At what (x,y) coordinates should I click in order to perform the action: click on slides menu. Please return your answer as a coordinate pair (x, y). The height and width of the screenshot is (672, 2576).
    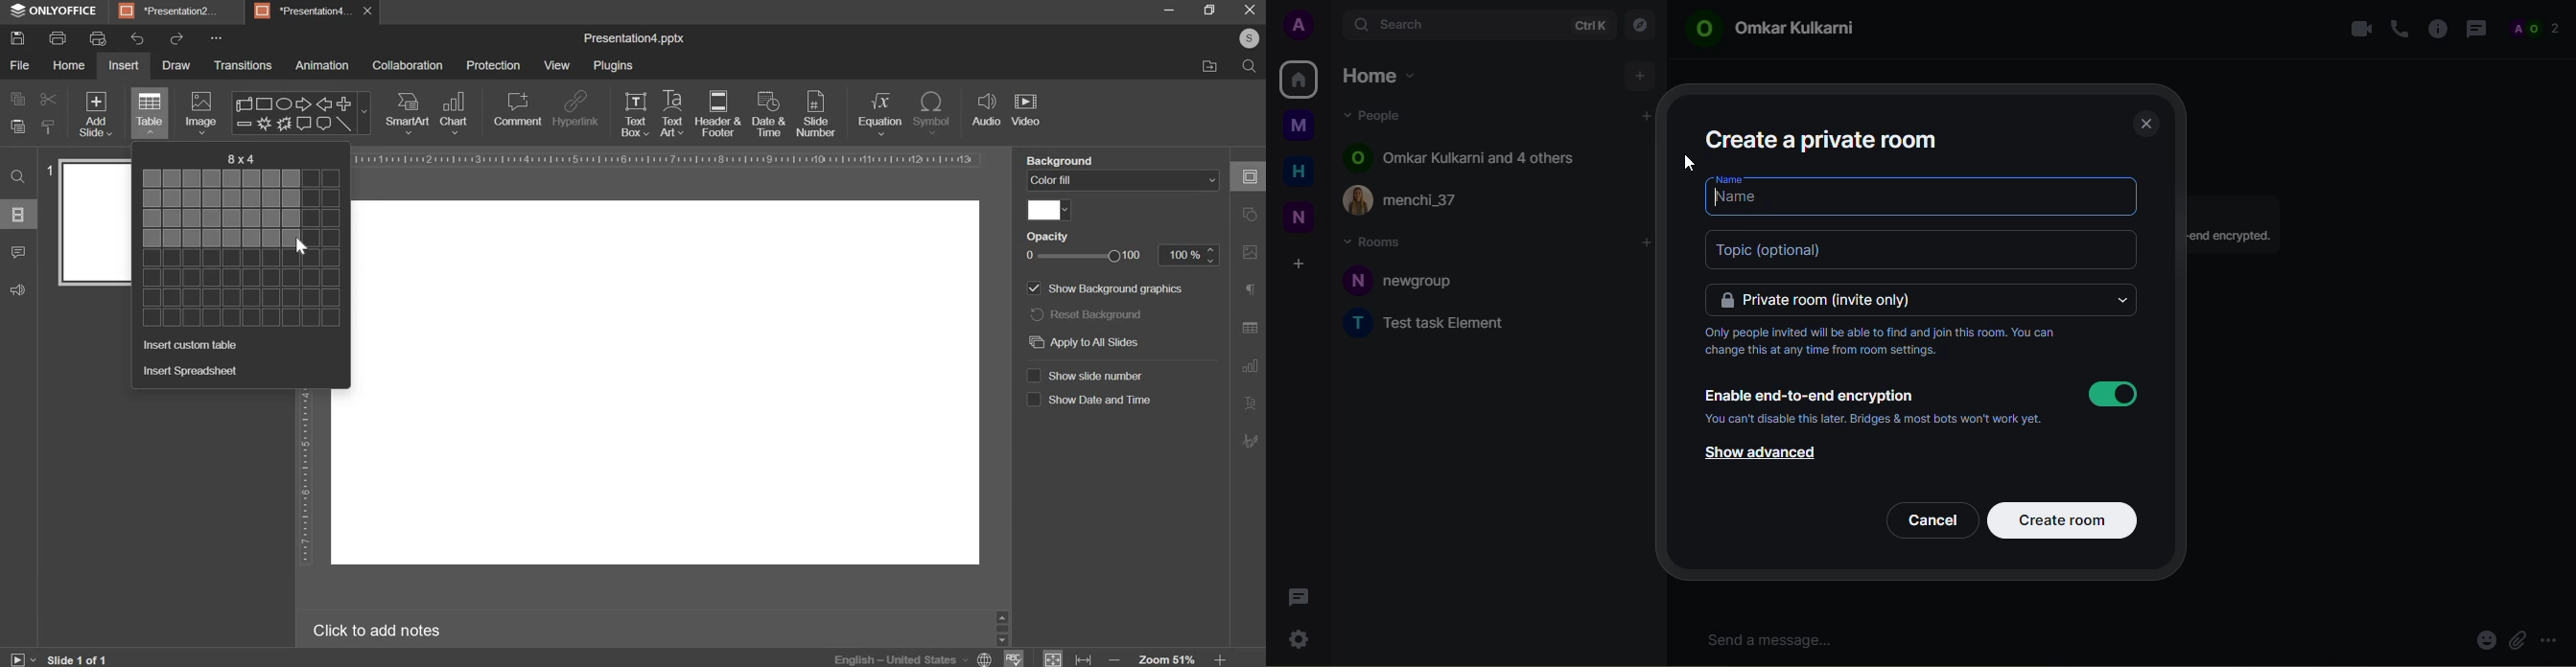
    Looking at the image, I should click on (19, 214).